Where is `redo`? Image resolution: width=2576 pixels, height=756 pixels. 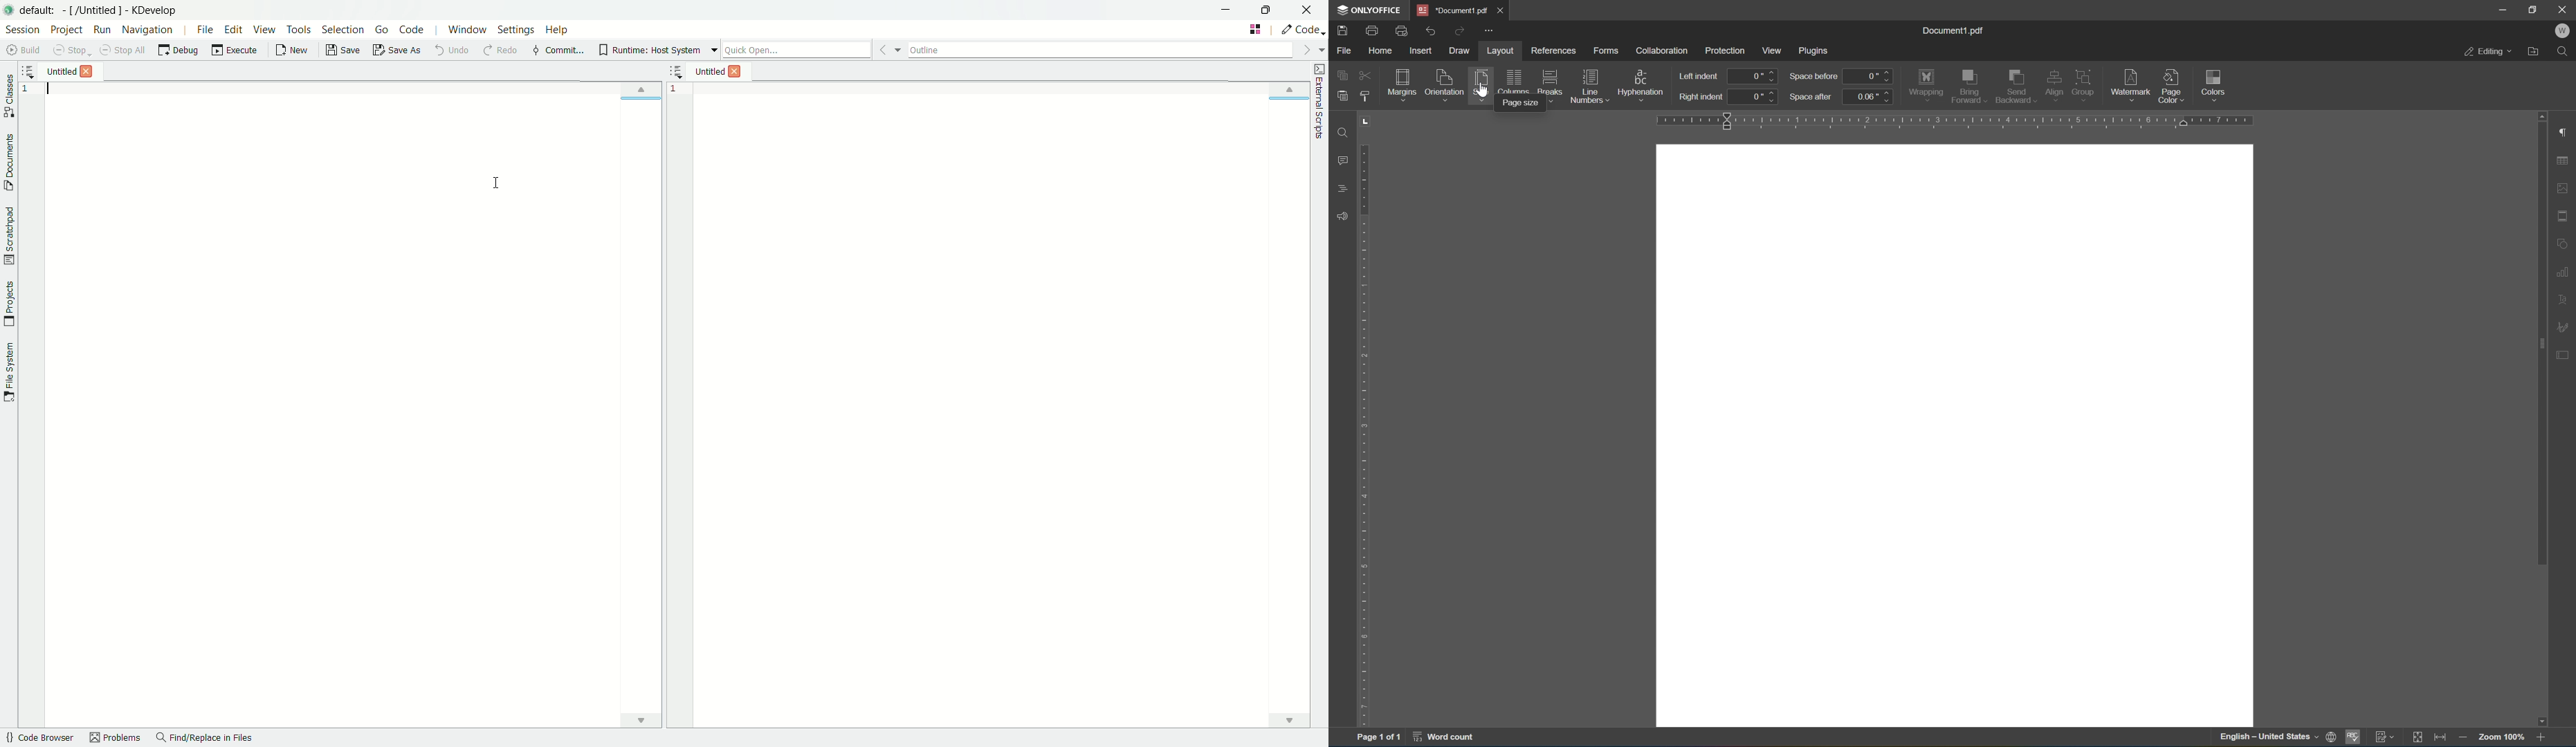 redo is located at coordinates (1462, 29).